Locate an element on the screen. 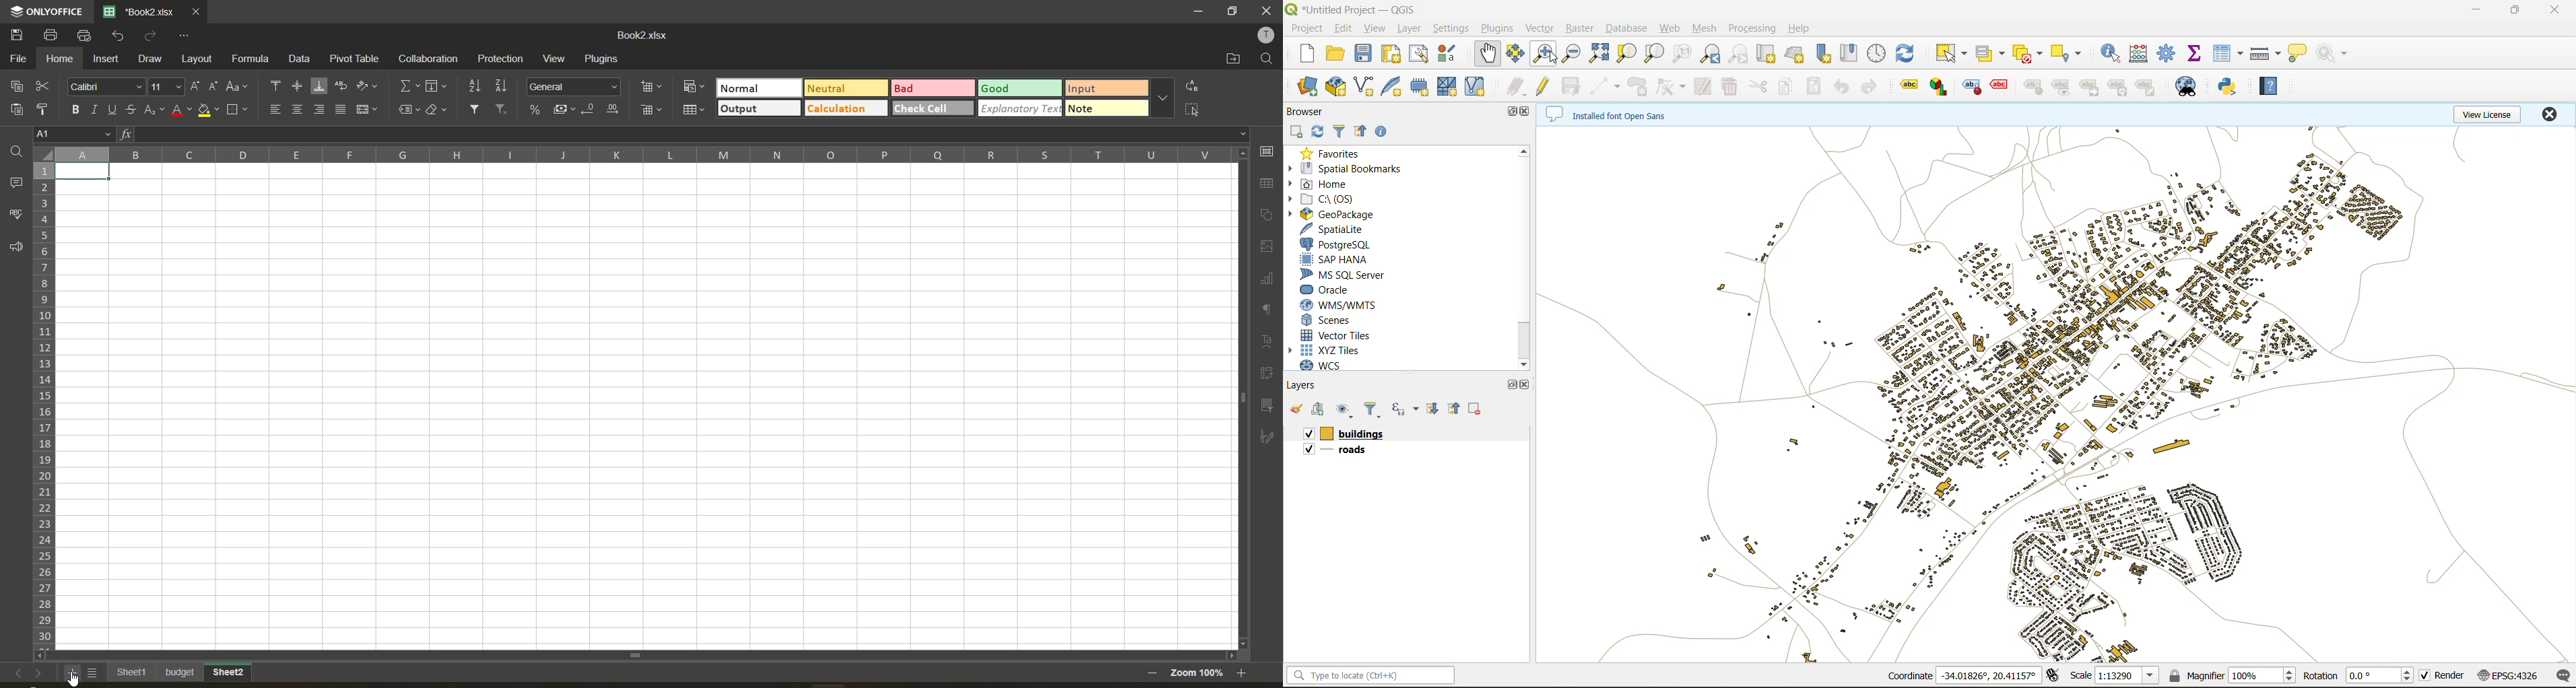  copy is located at coordinates (15, 88).